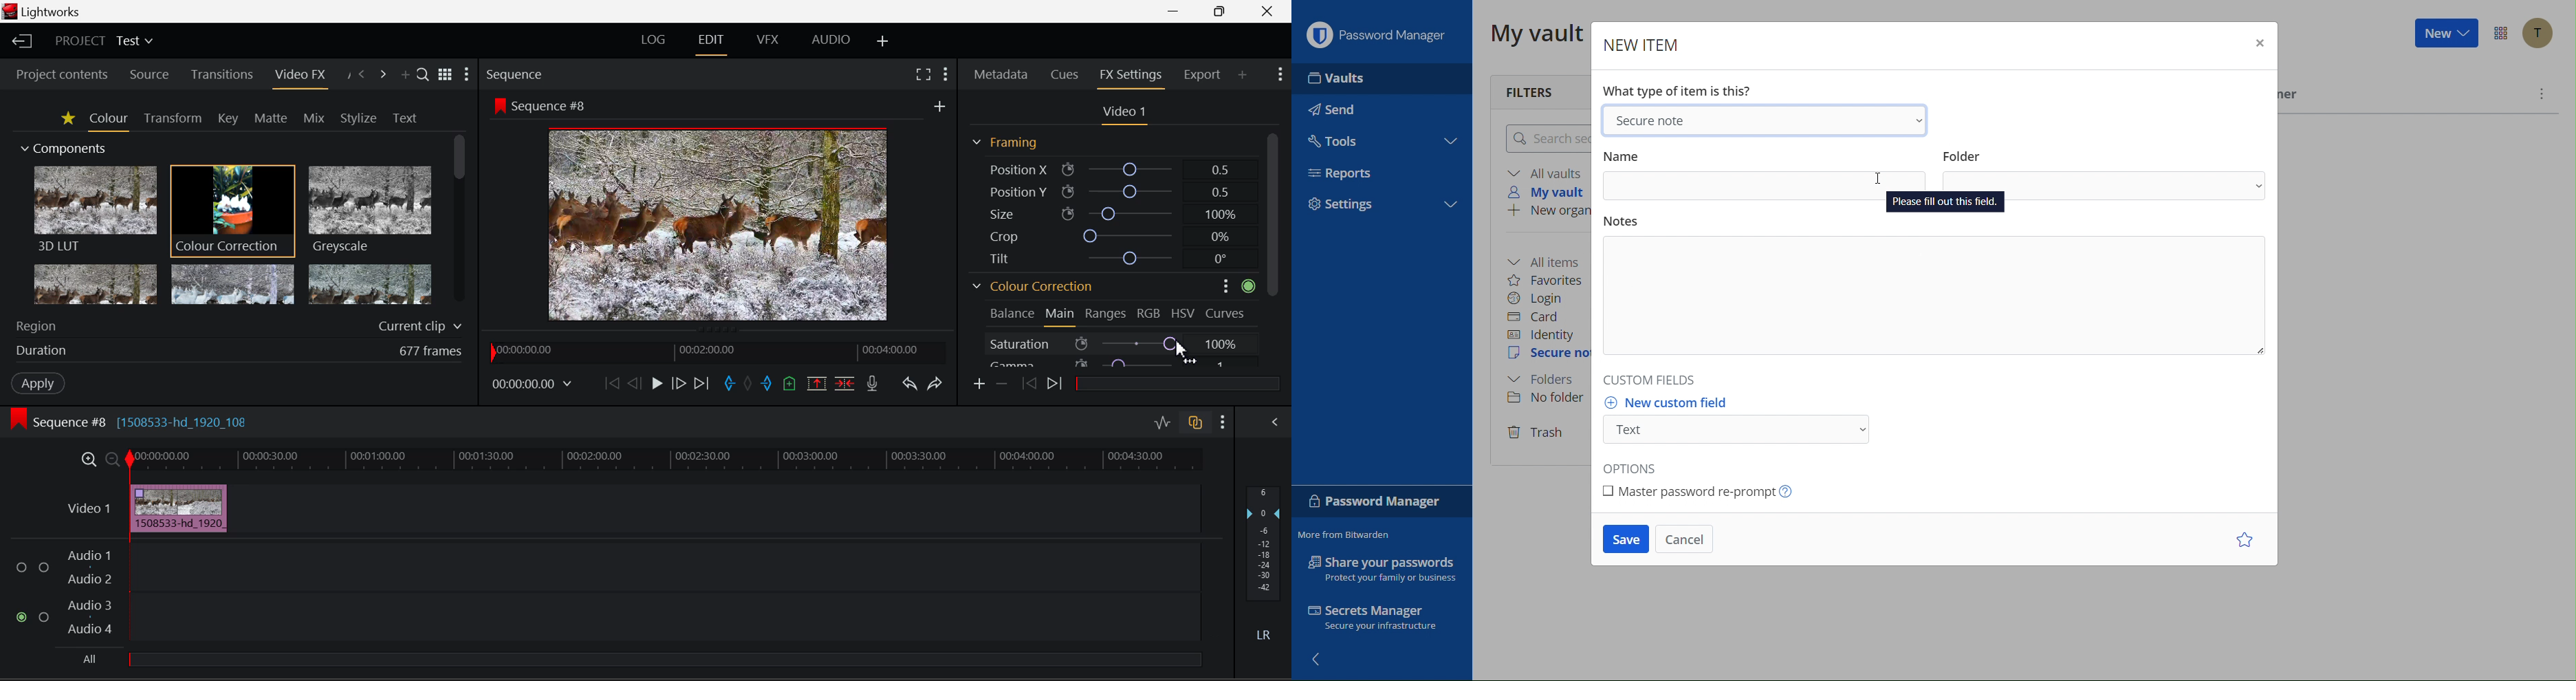 Image resolution: width=2576 pixels, height=700 pixels. What do you see at coordinates (112, 460) in the screenshot?
I see `Timeline Zoom Out` at bounding box center [112, 460].